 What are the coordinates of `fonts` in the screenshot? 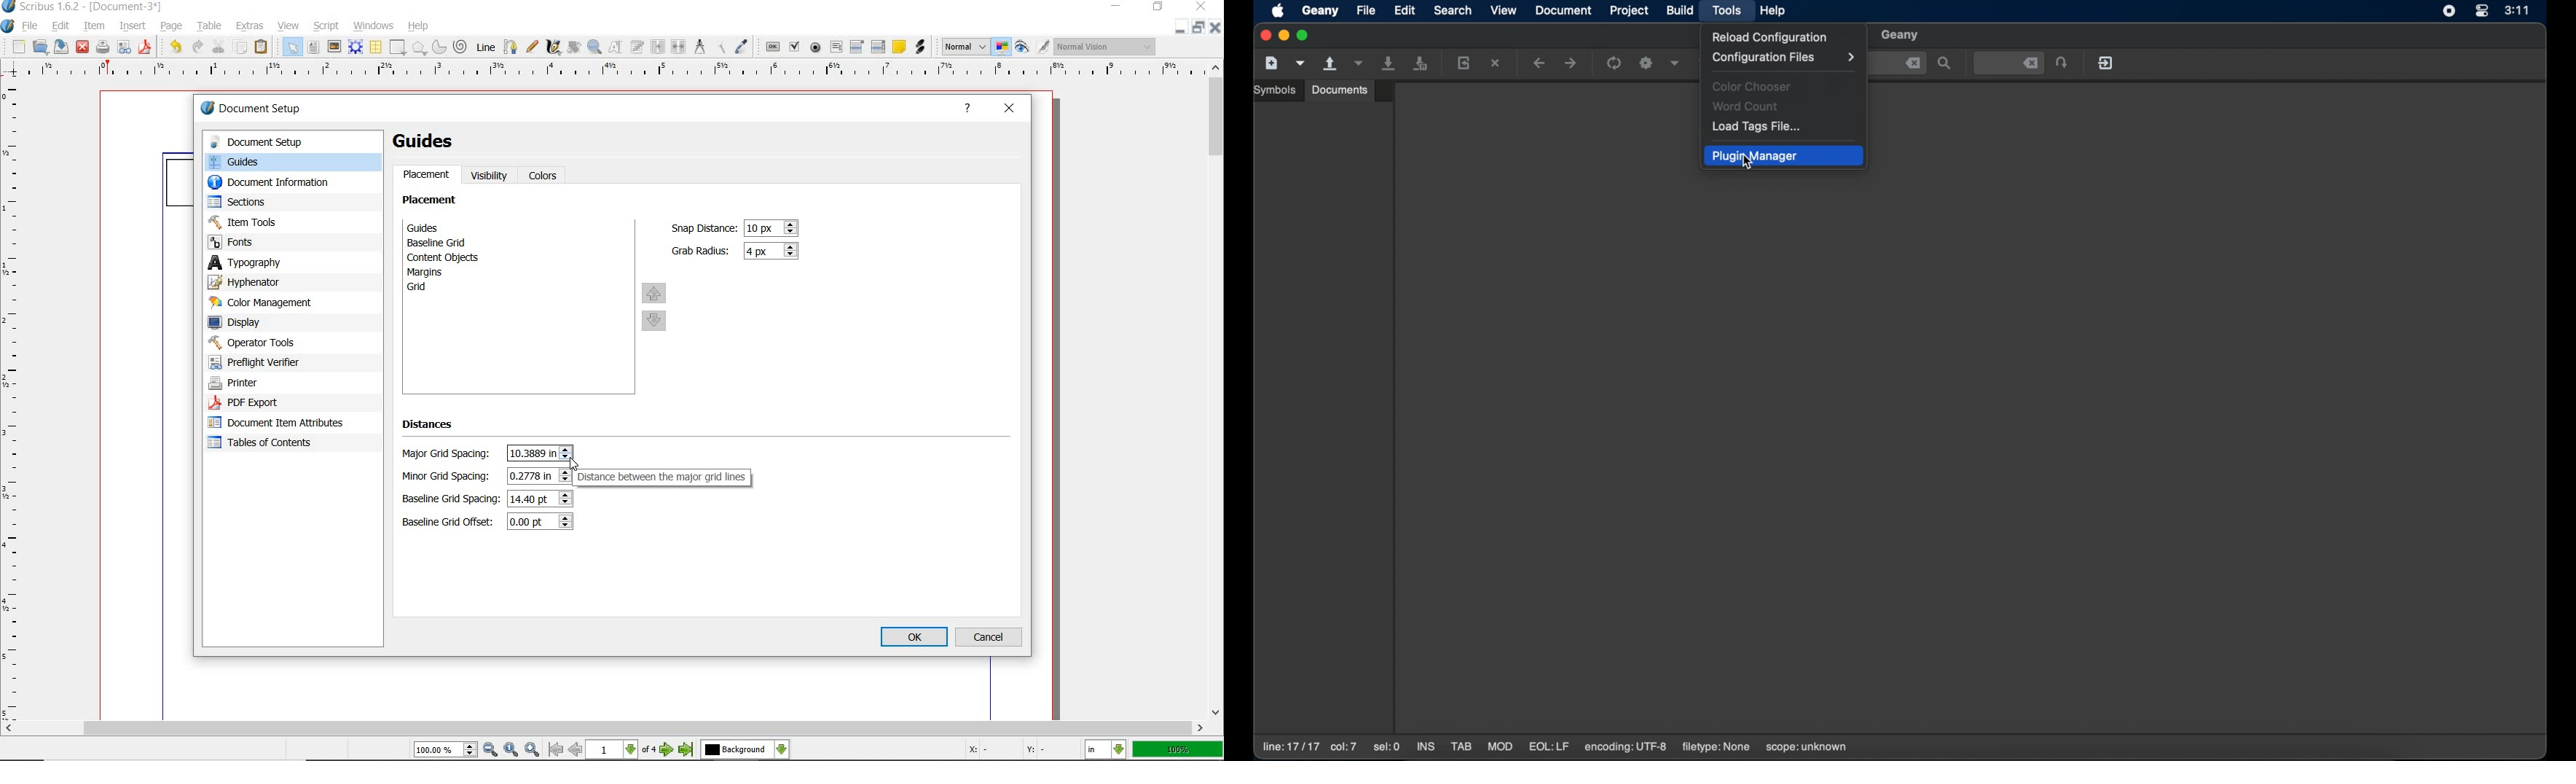 It's located at (293, 241).